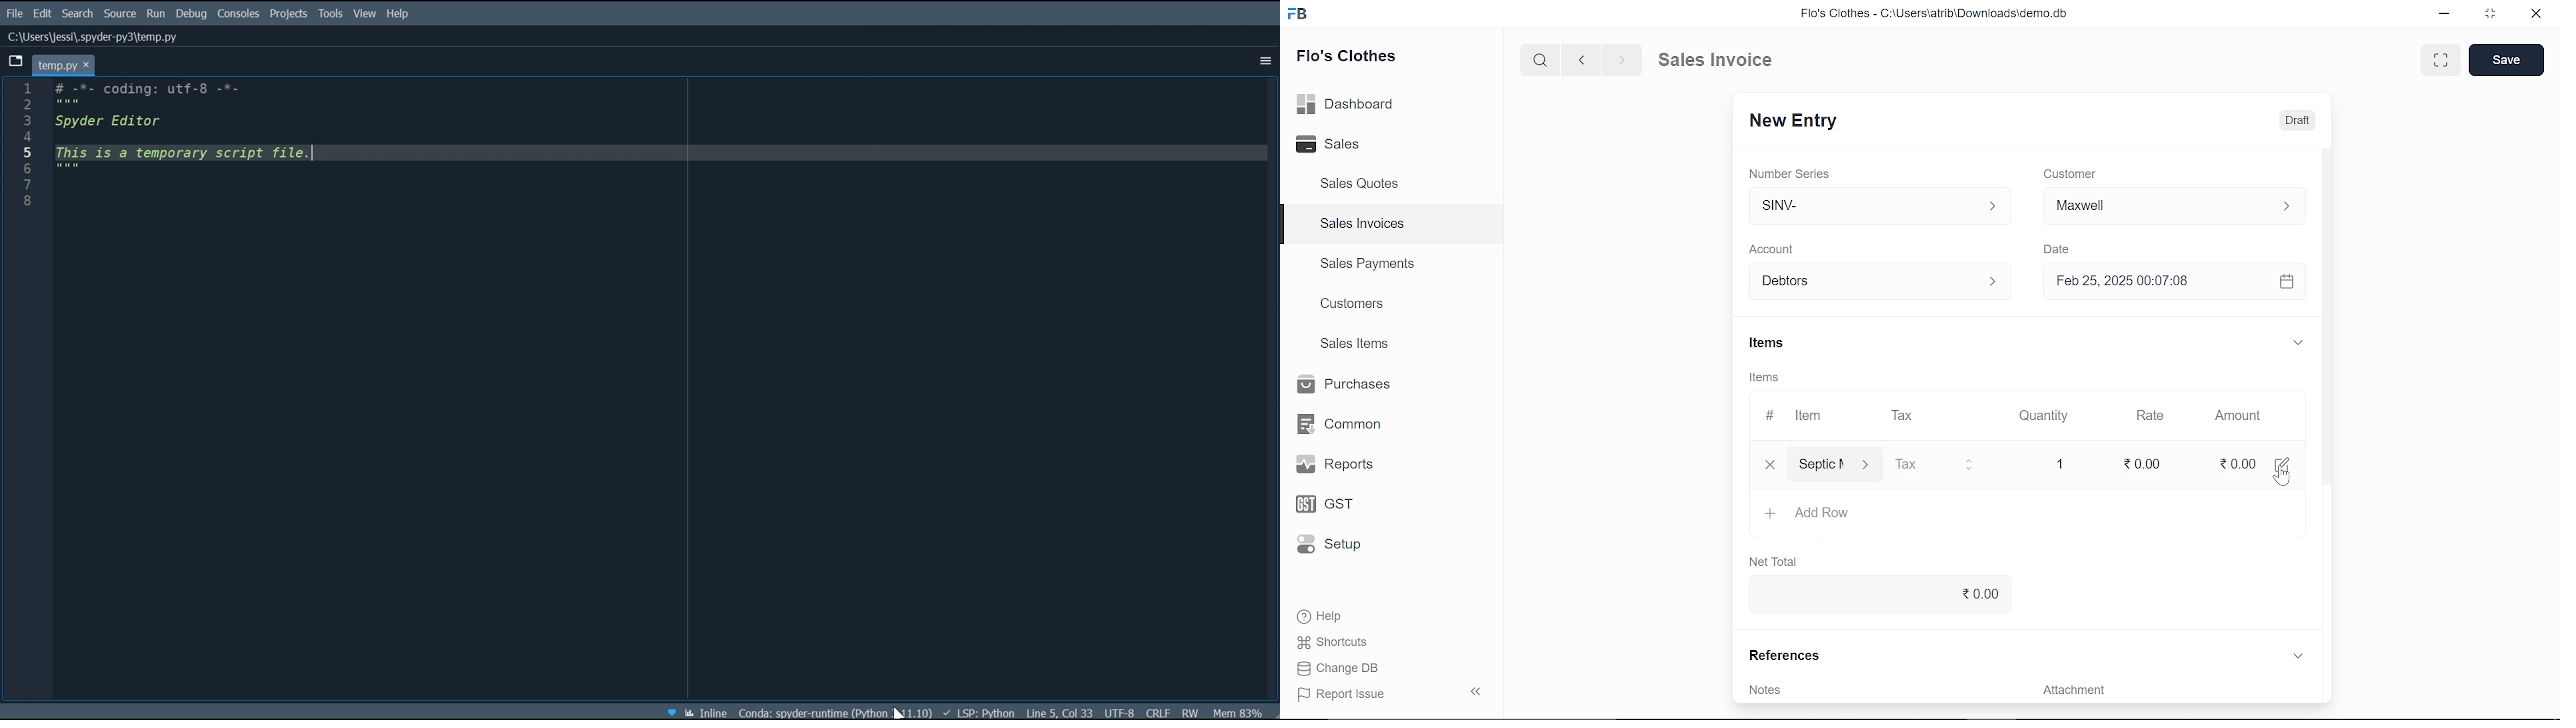 This screenshot has width=2576, height=728. I want to click on Customers, so click(1354, 303).